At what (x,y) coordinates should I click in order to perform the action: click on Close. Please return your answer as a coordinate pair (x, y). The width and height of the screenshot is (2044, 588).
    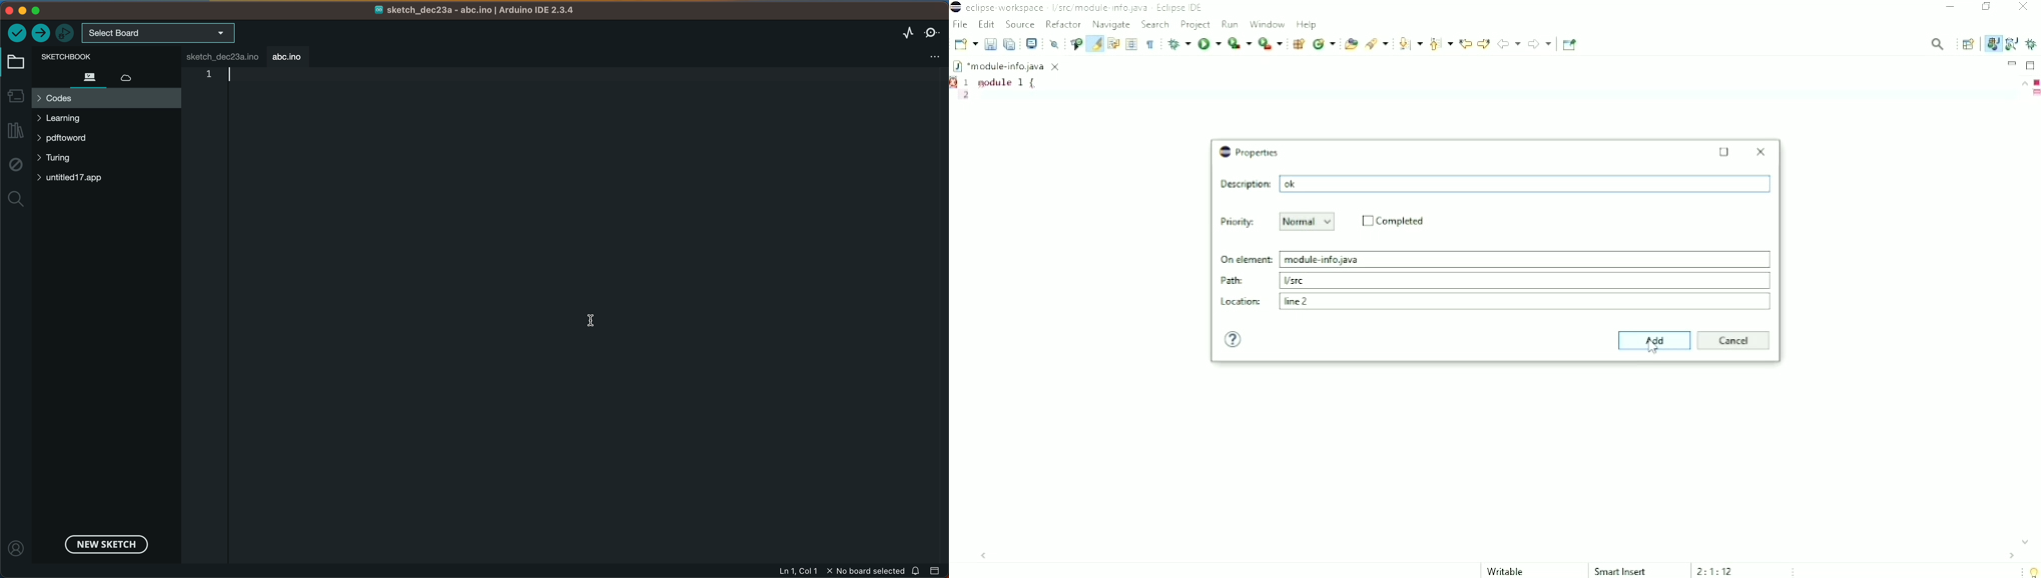
    Looking at the image, I should click on (2025, 8).